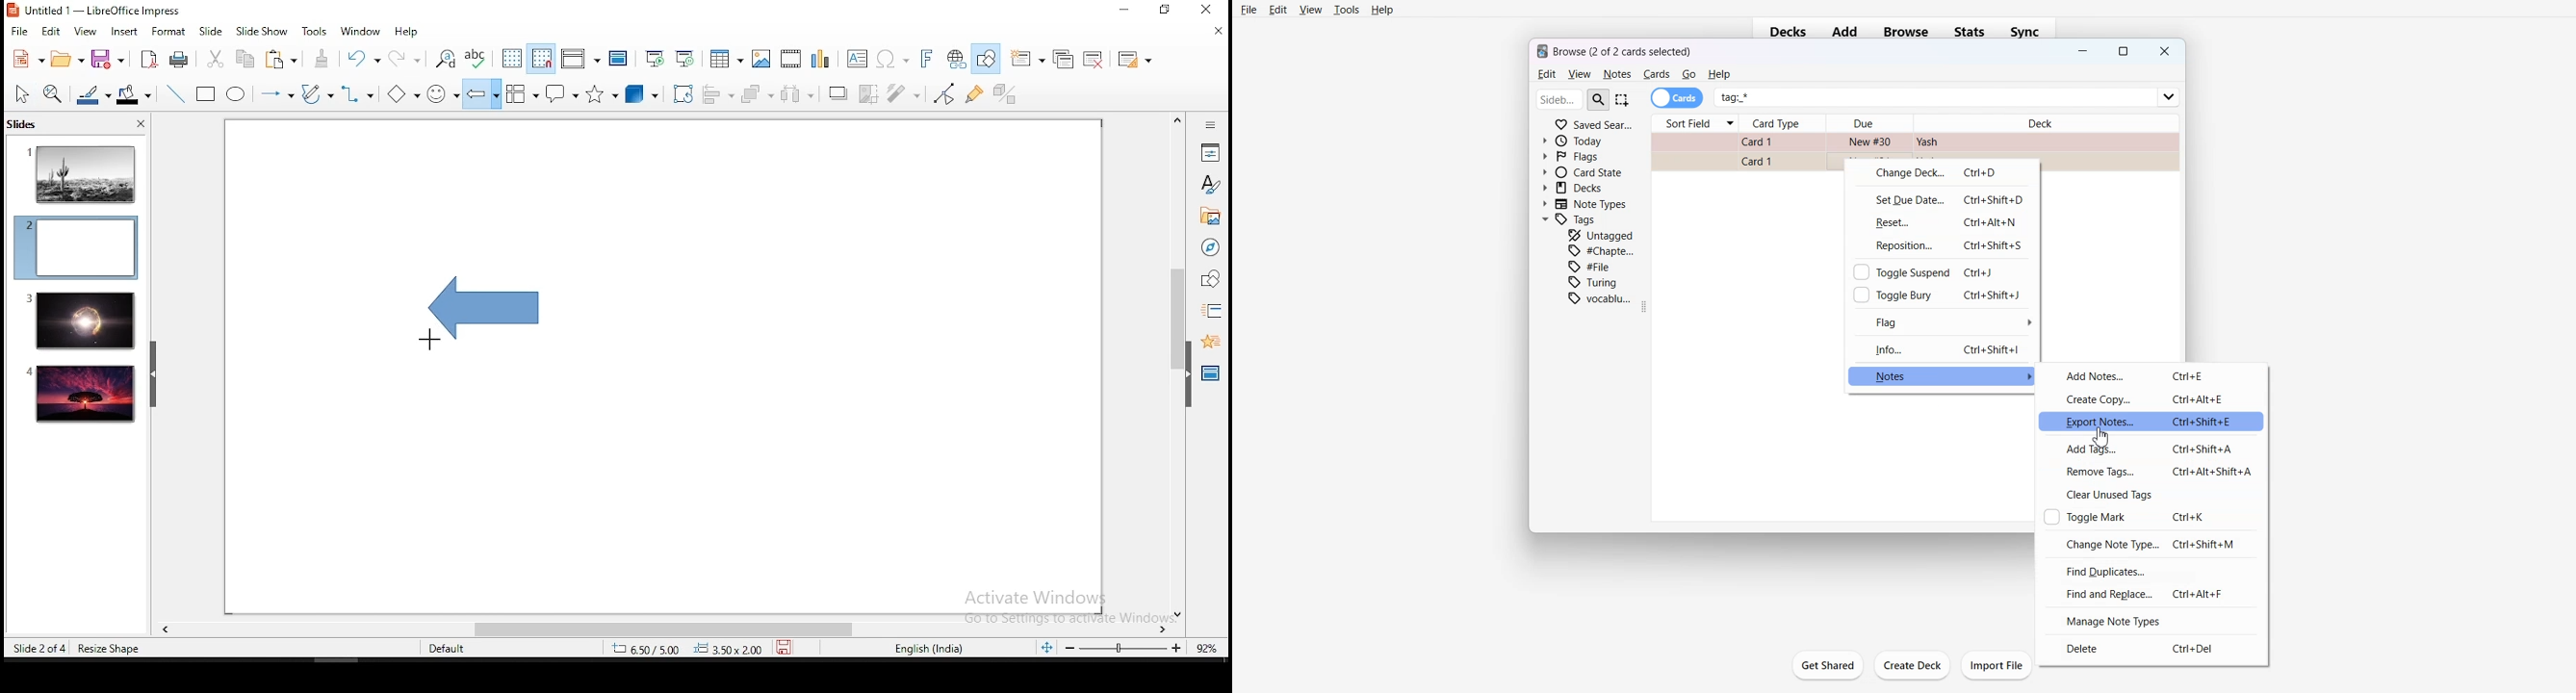 Image resolution: width=2576 pixels, height=700 pixels. I want to click on zoom level, so click(1207, 647).